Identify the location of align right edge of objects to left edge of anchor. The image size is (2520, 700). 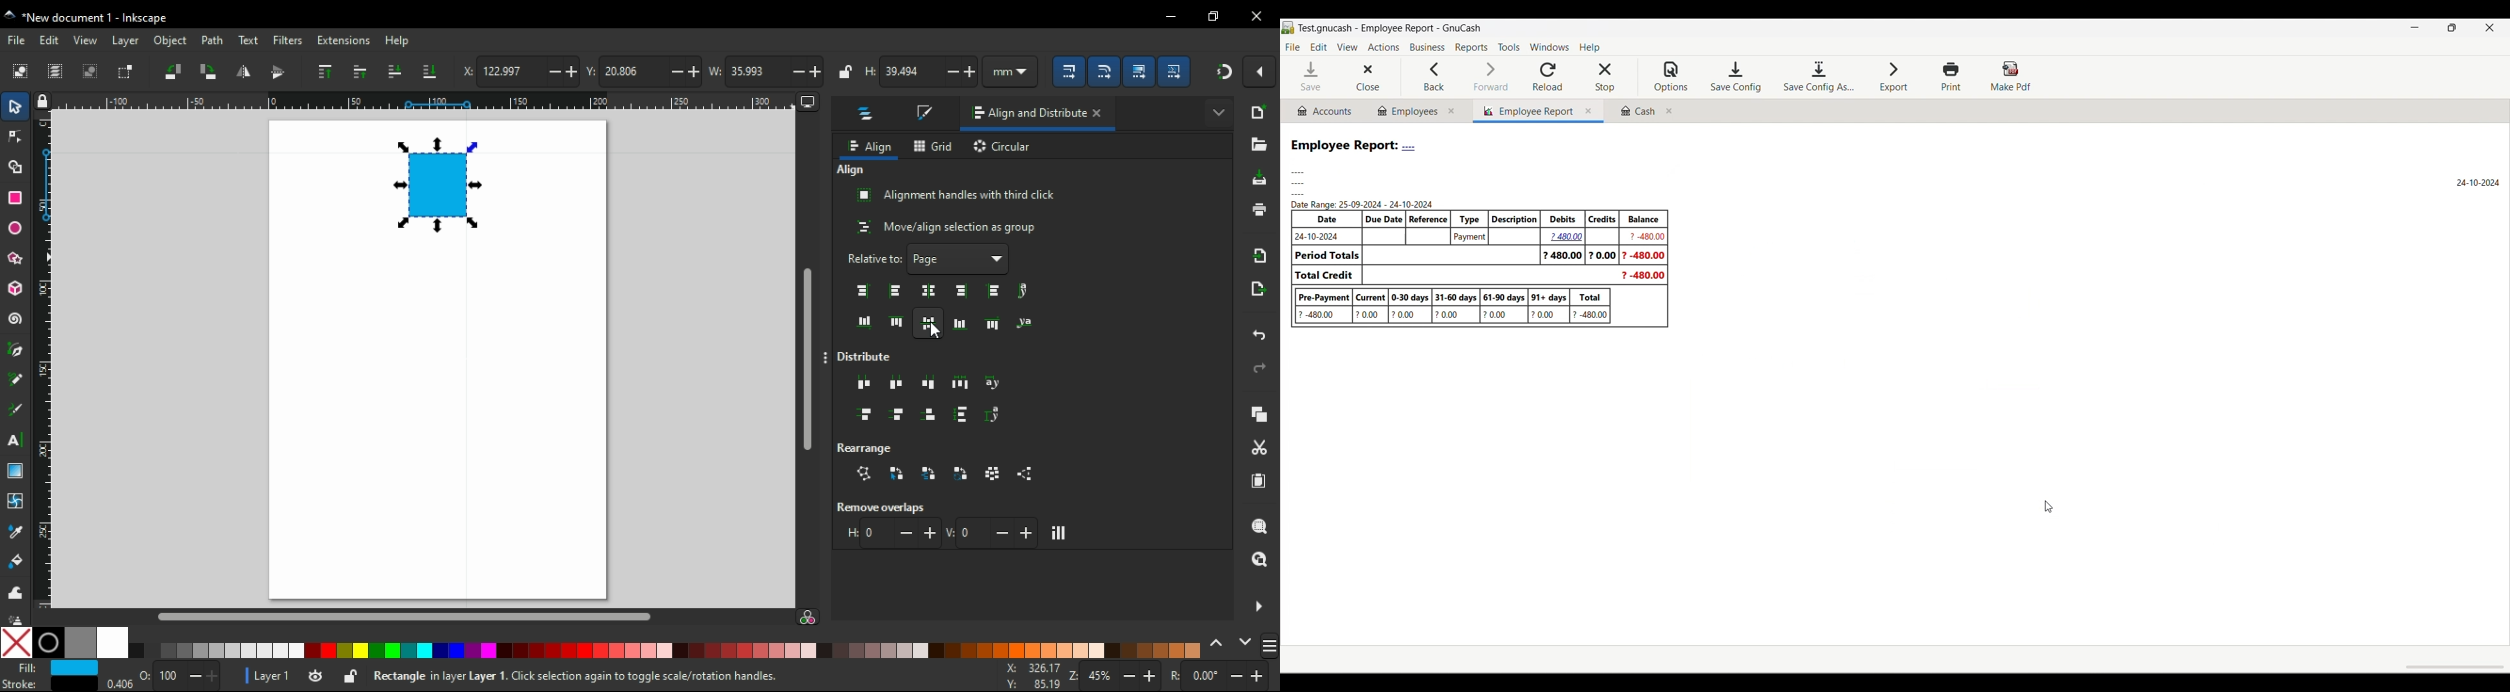
(864, 291).